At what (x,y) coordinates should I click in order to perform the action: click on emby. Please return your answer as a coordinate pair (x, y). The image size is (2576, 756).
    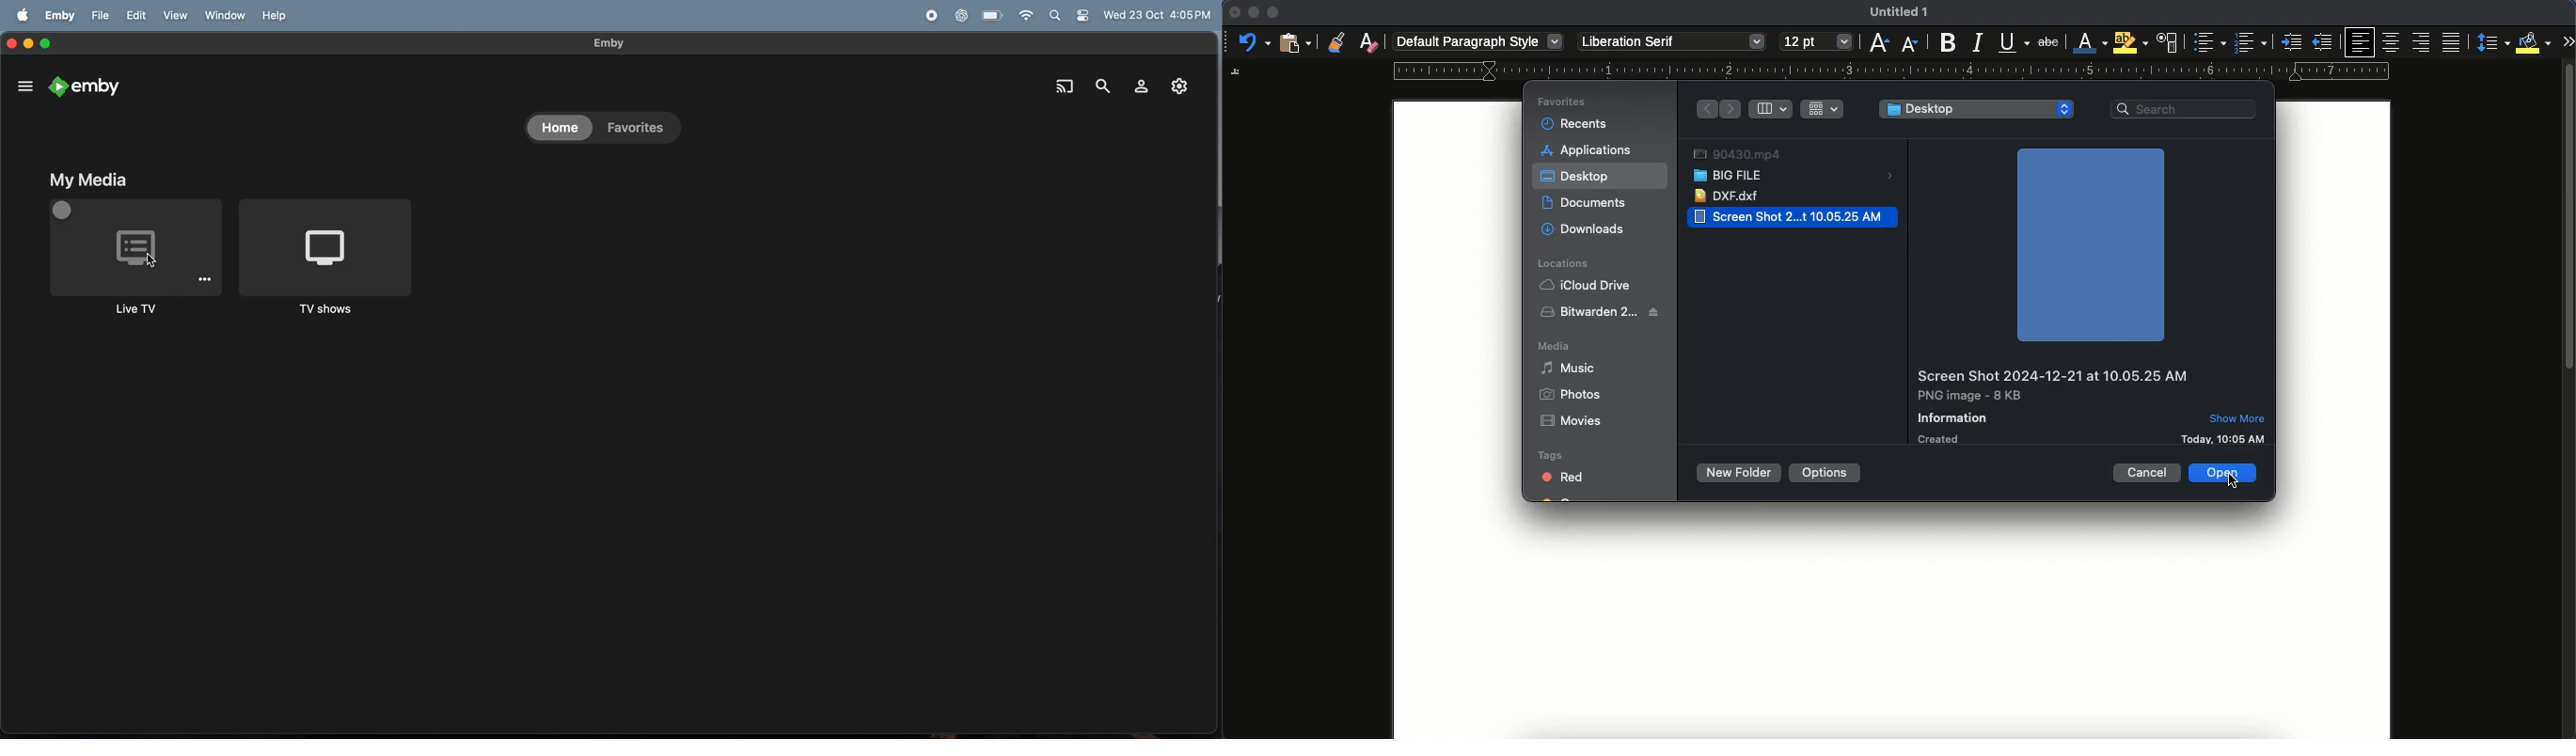
    Looking at the image, I should click on (84, 87).